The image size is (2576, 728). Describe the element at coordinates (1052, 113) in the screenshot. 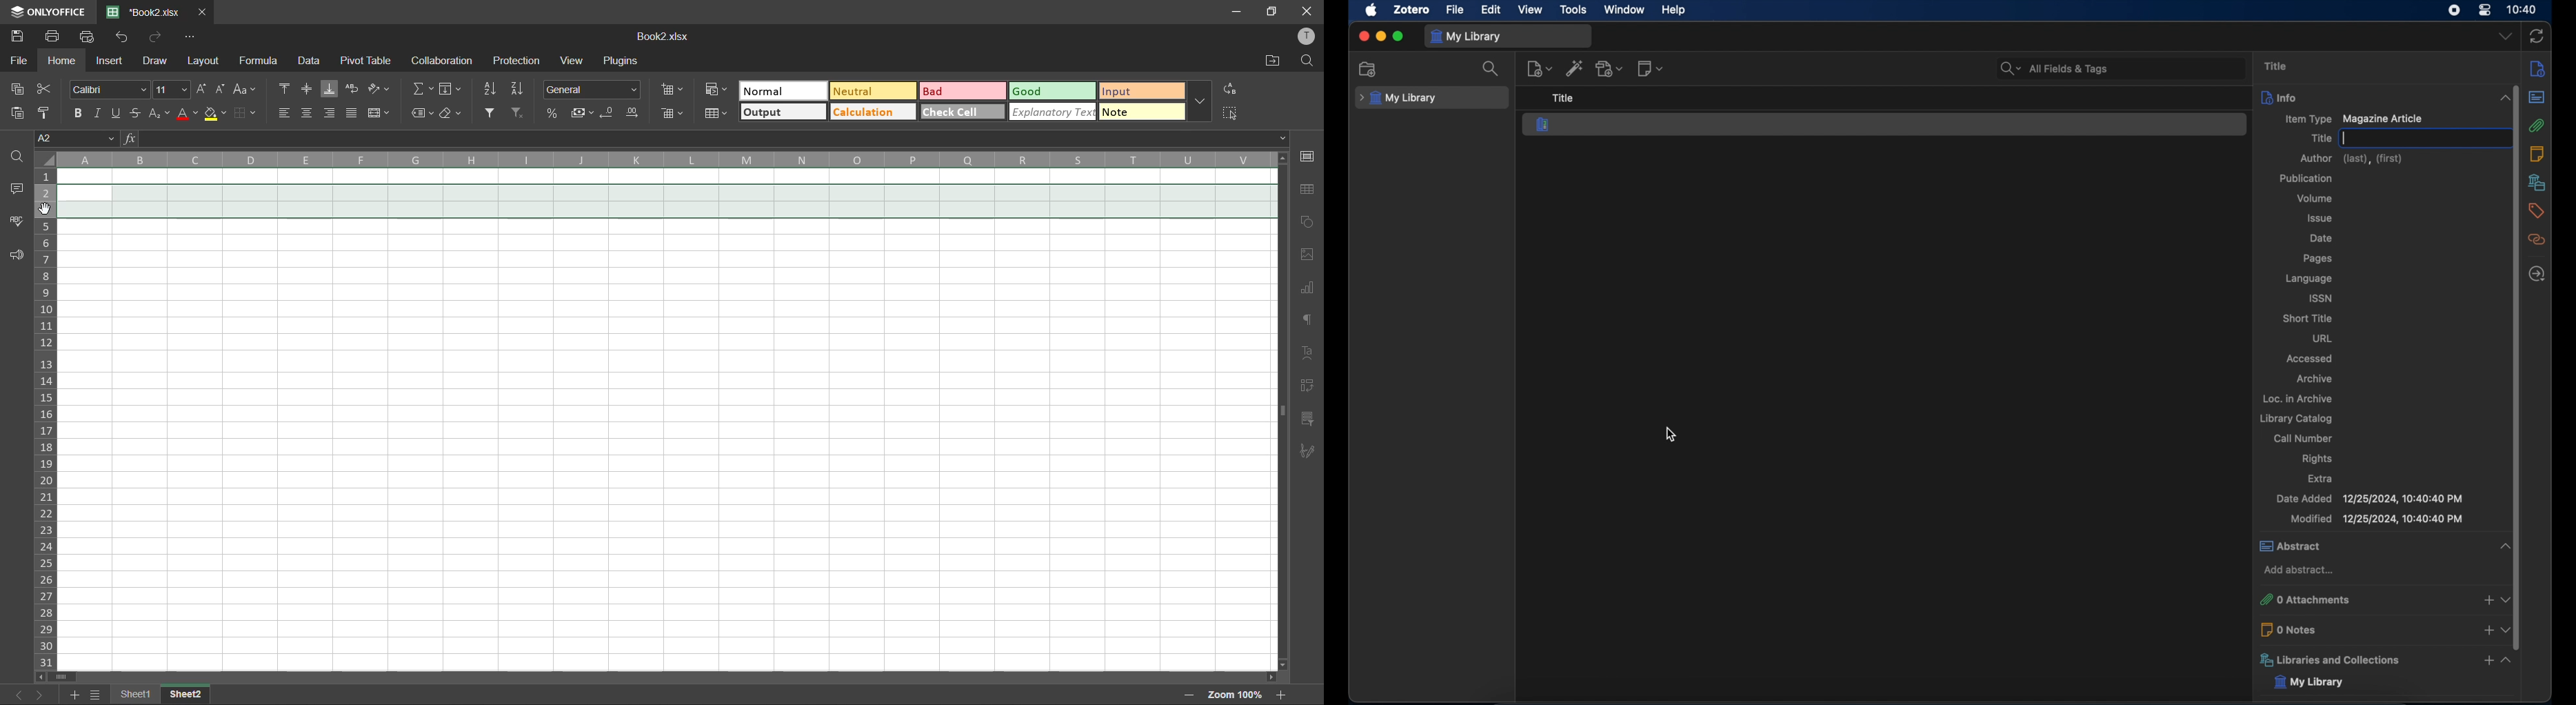

I see `explanatory text` at that location.